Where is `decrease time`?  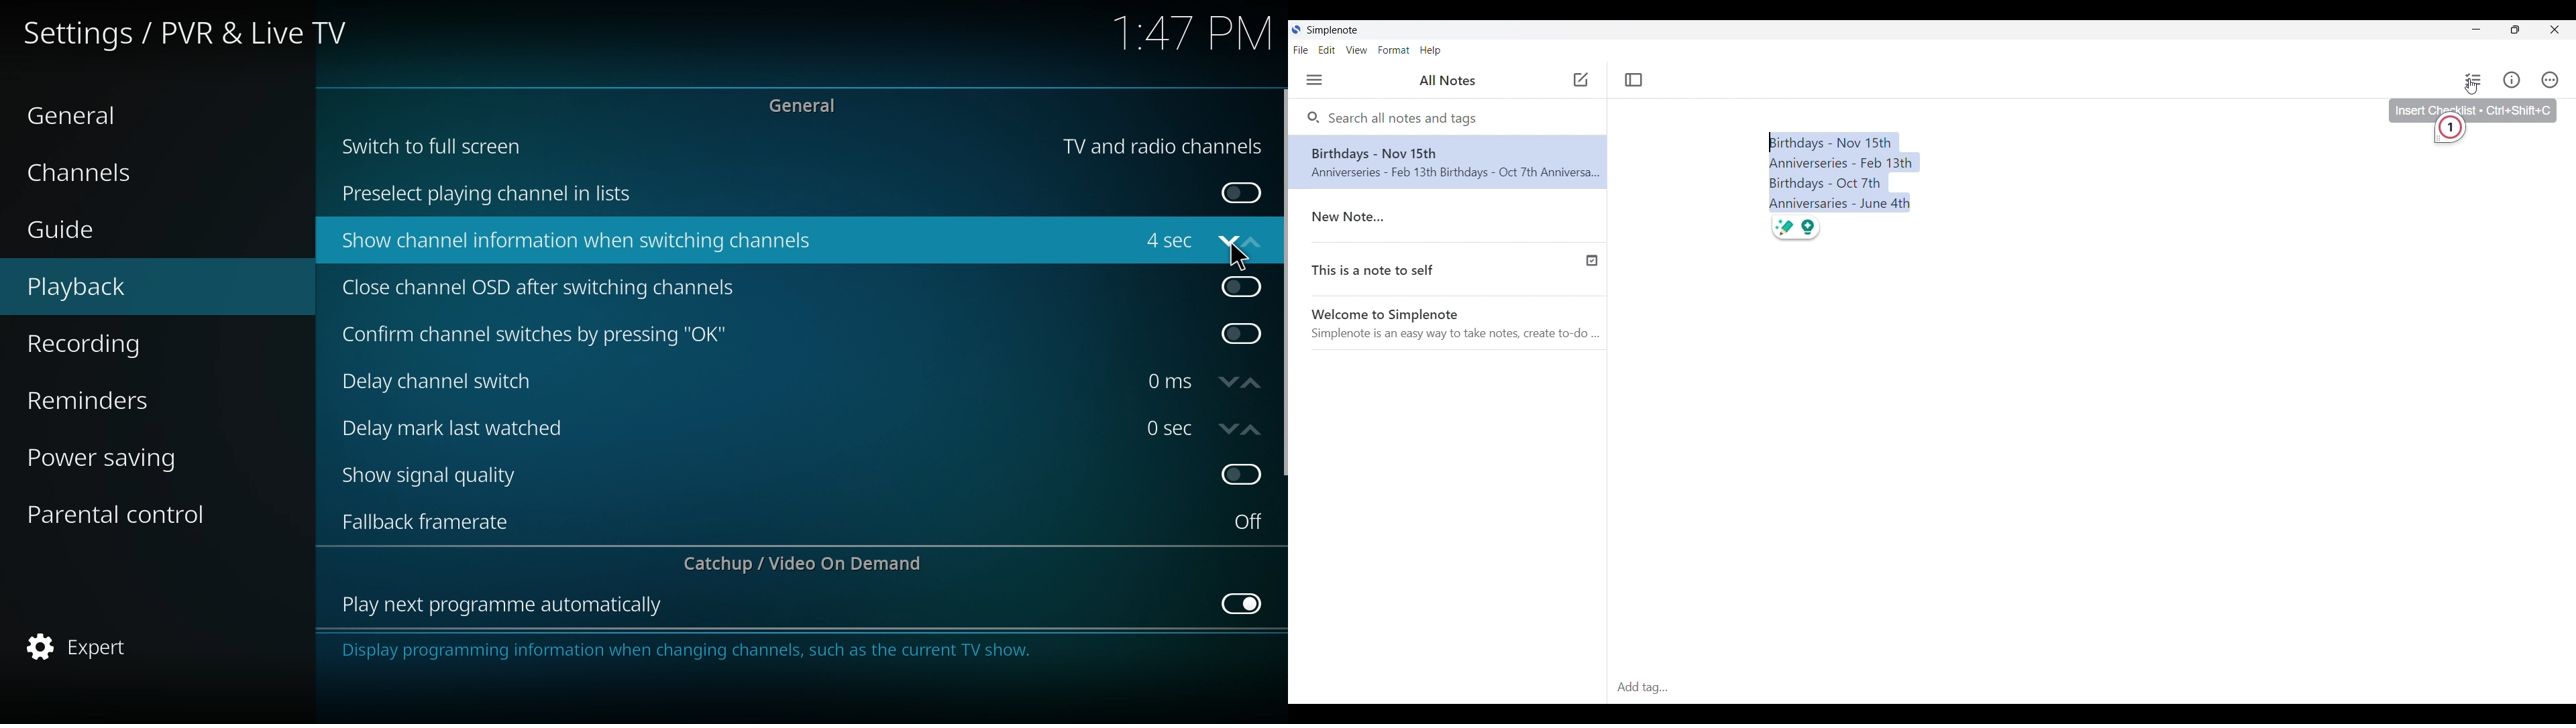
decrease time is located at coordinates (1229, 429).